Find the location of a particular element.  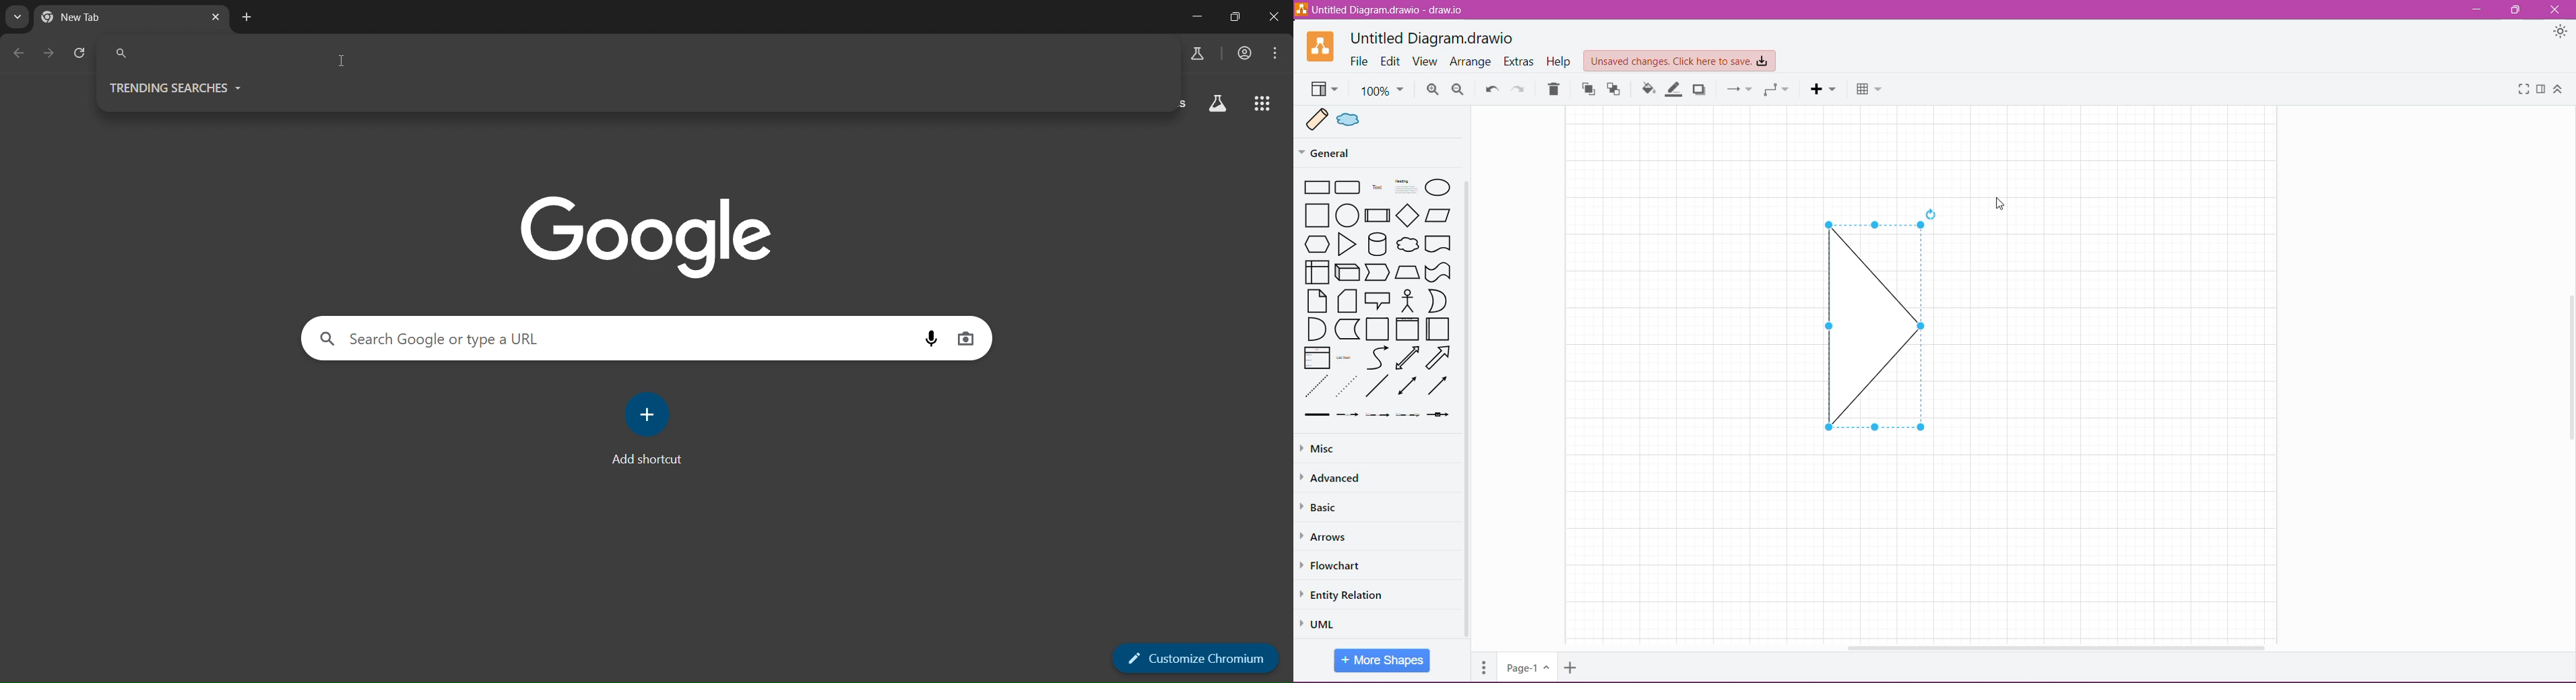

image search is located at coordinates (968, 337).